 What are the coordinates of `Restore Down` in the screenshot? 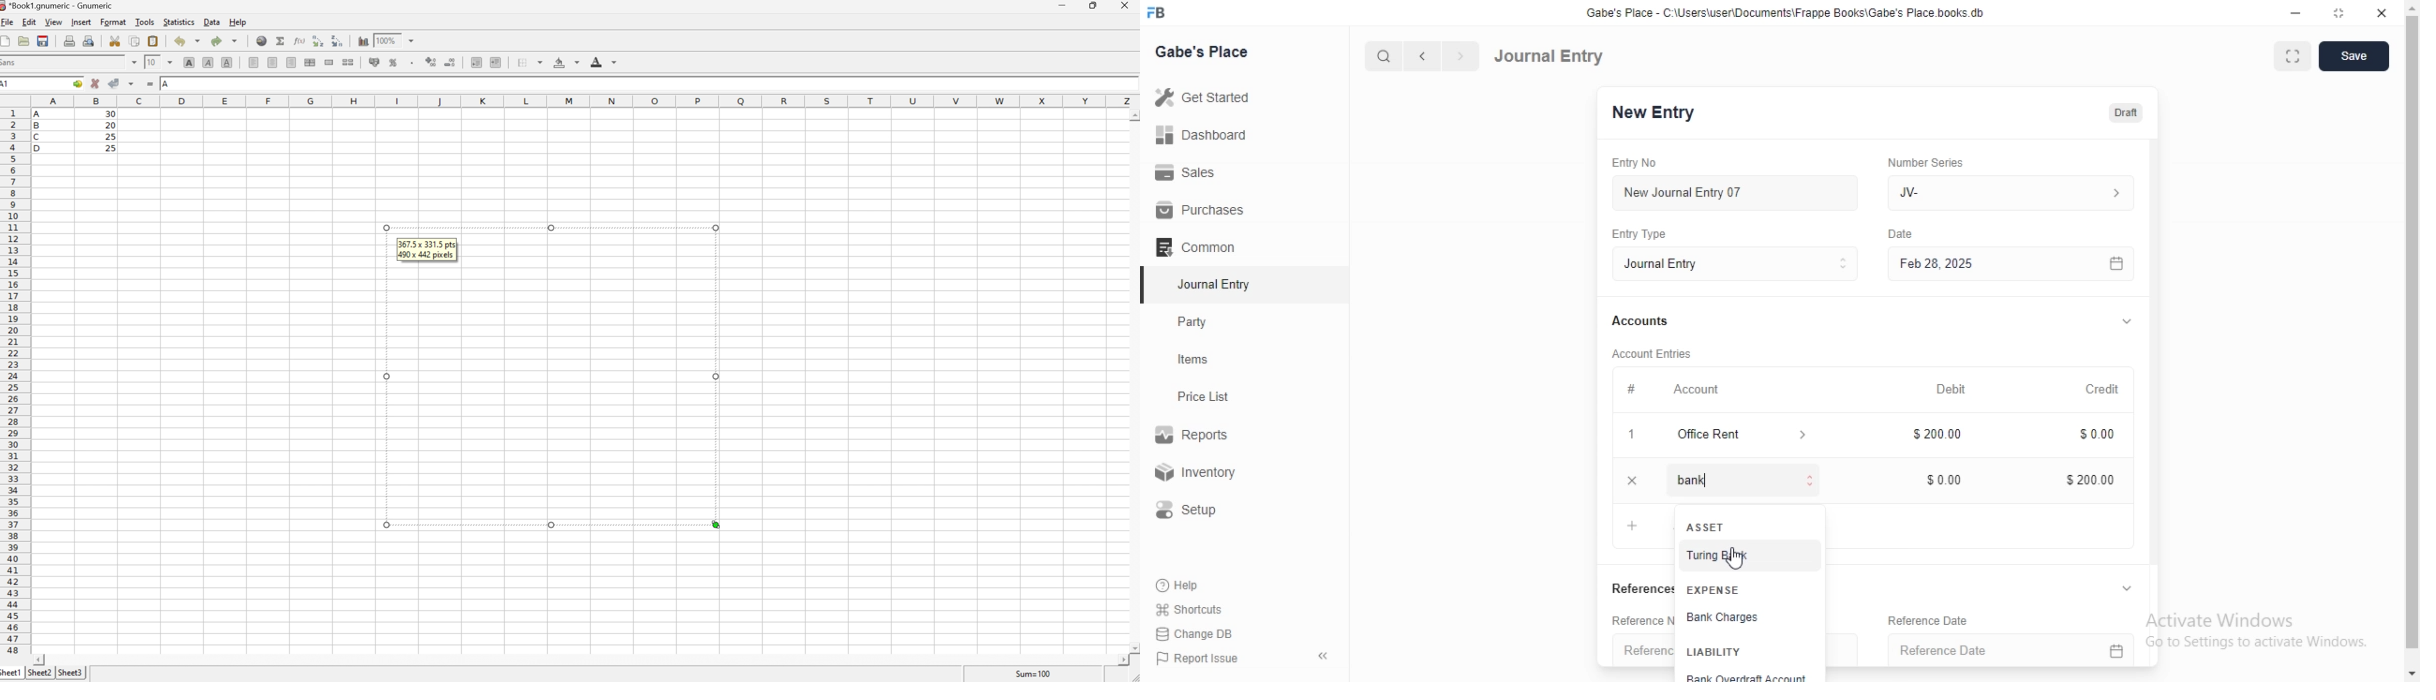 It's located at (1096, 5).